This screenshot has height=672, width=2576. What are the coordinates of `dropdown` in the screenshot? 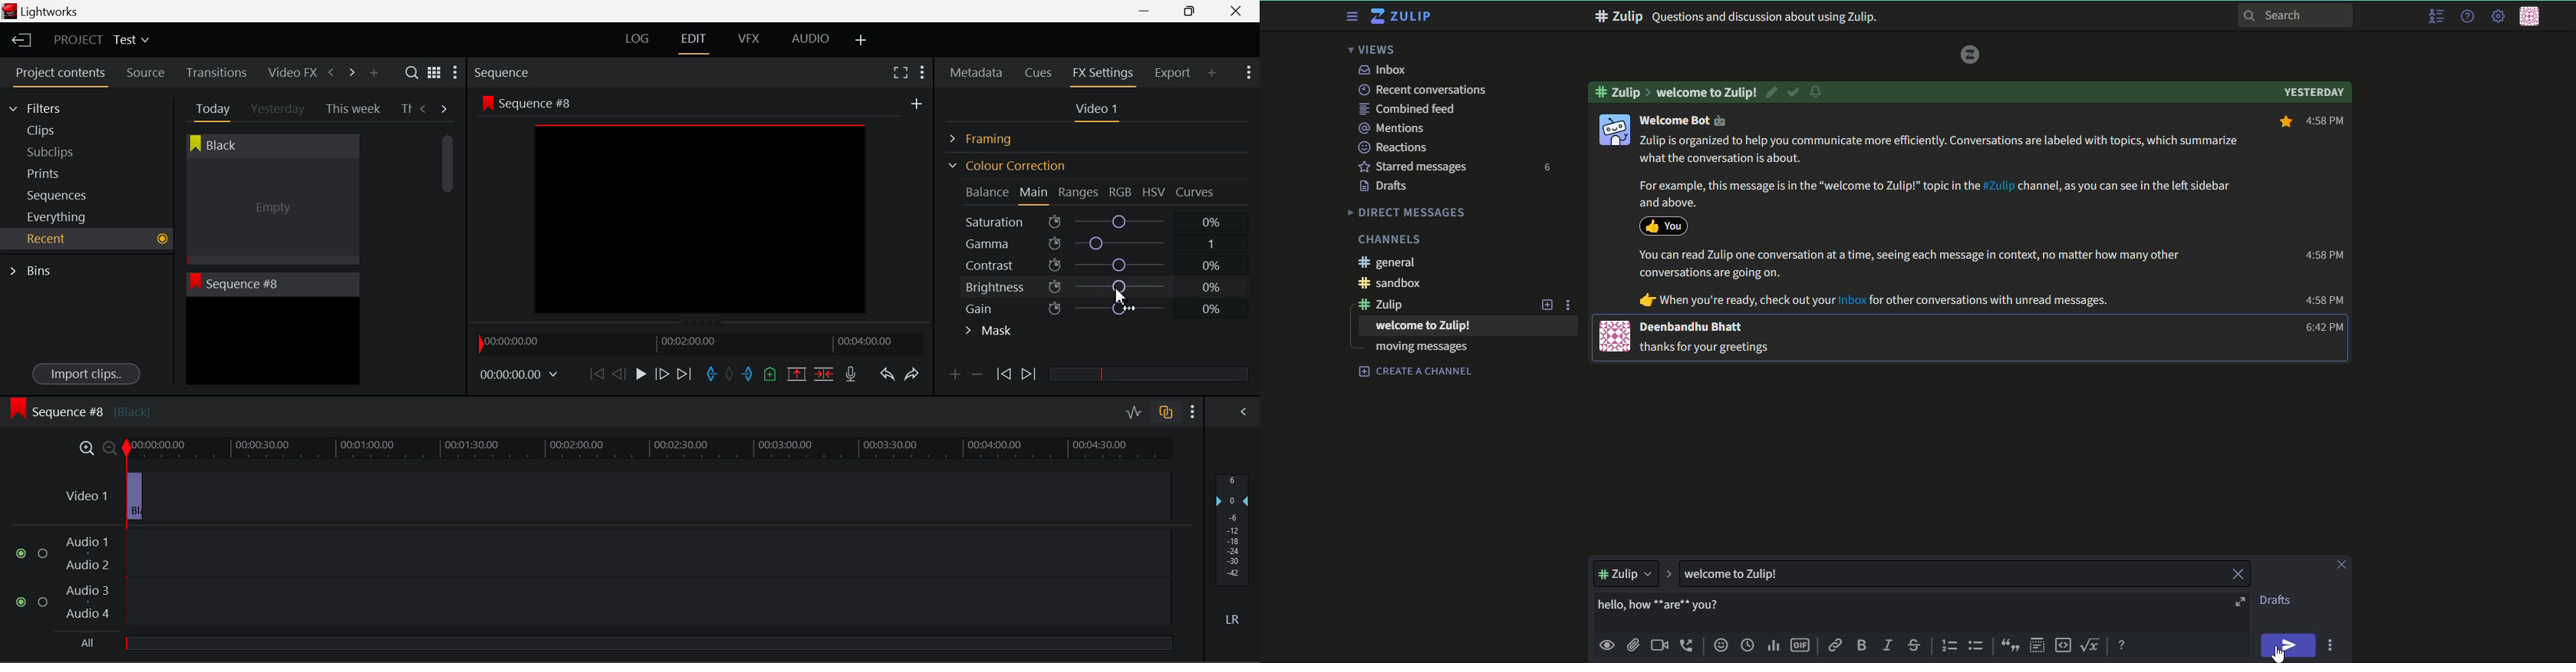 It's located at (1623, 572).